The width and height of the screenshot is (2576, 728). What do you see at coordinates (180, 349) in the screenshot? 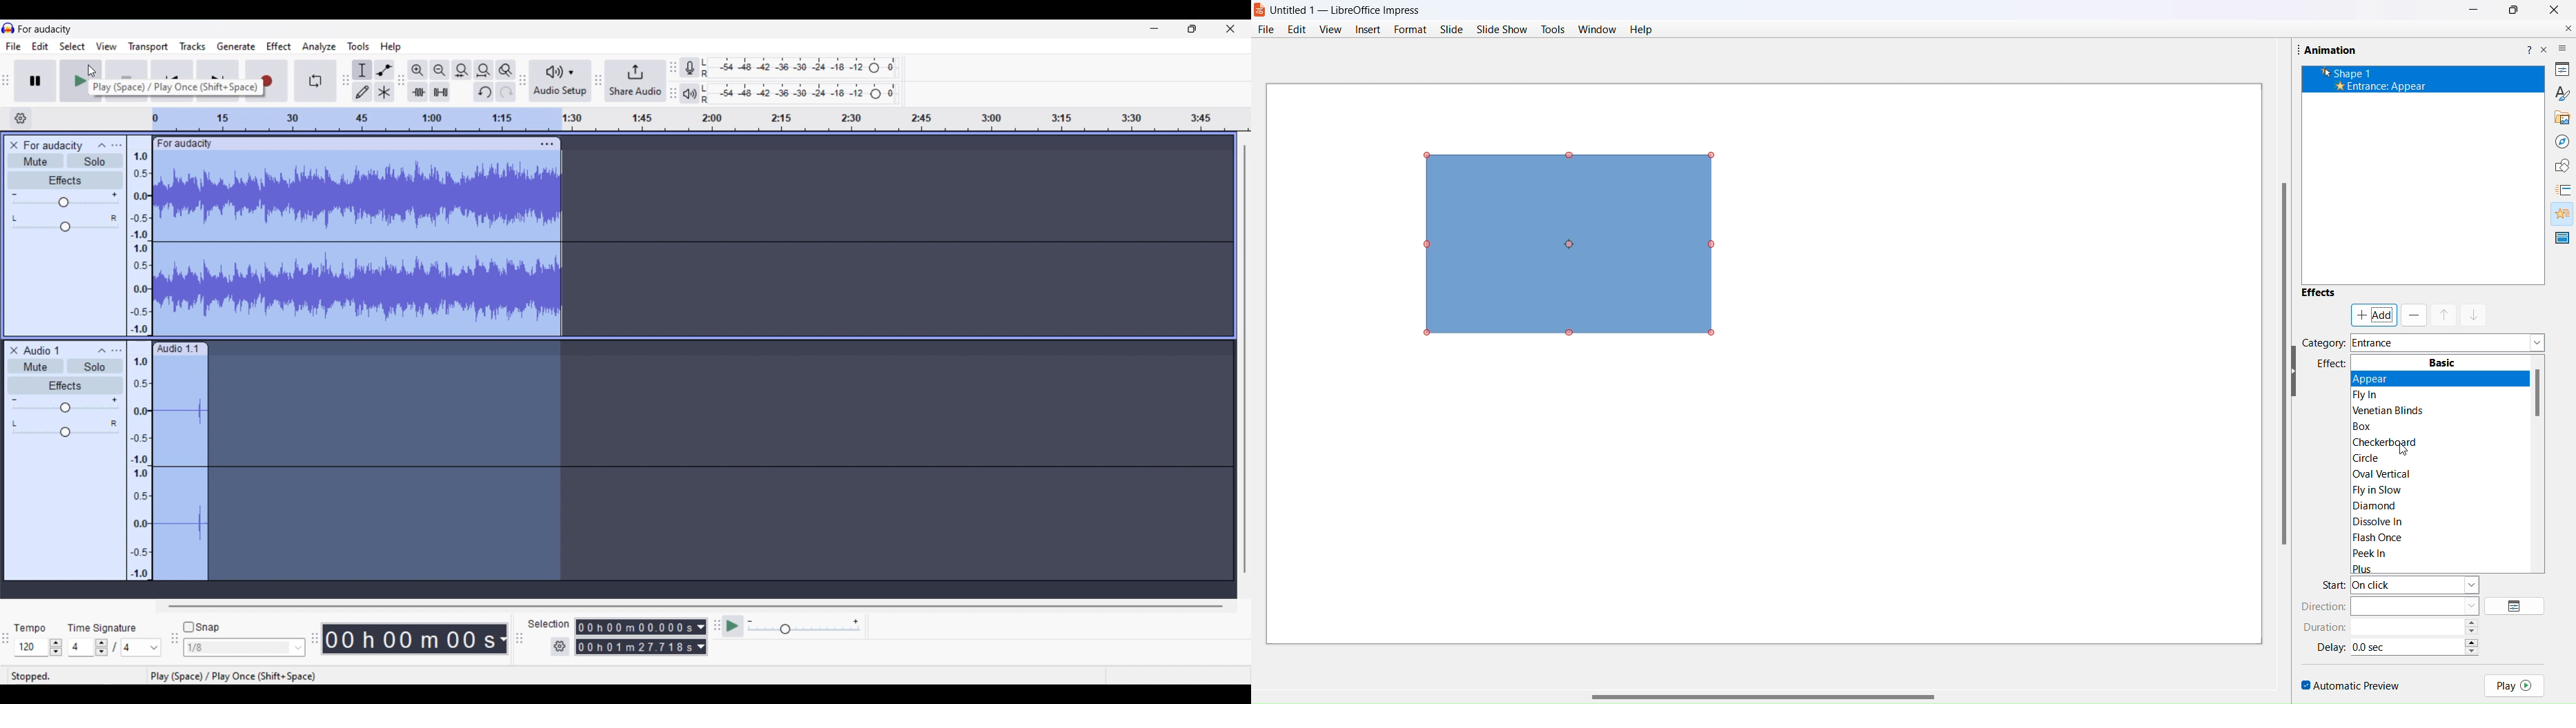
I see `audio 1.1` at bounding box center [180, 349].